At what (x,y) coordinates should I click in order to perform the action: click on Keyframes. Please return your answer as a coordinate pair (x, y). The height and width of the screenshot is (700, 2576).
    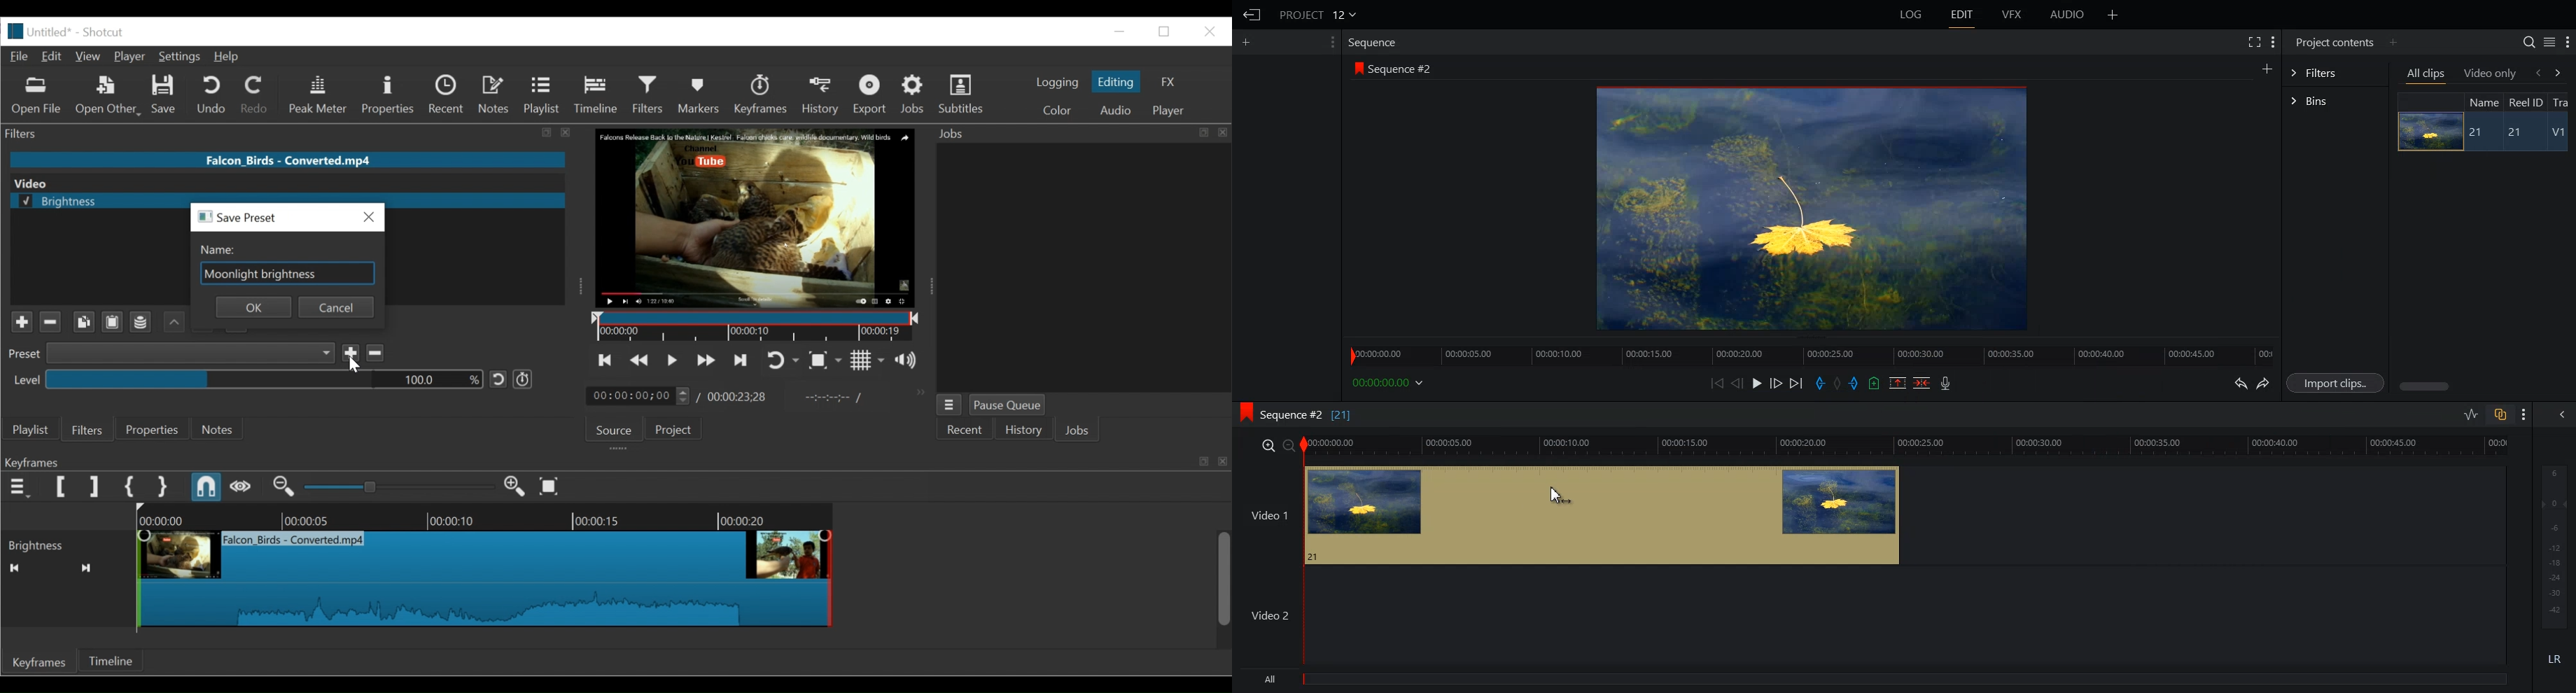
    Looking at the image, I should click on (761, 94).